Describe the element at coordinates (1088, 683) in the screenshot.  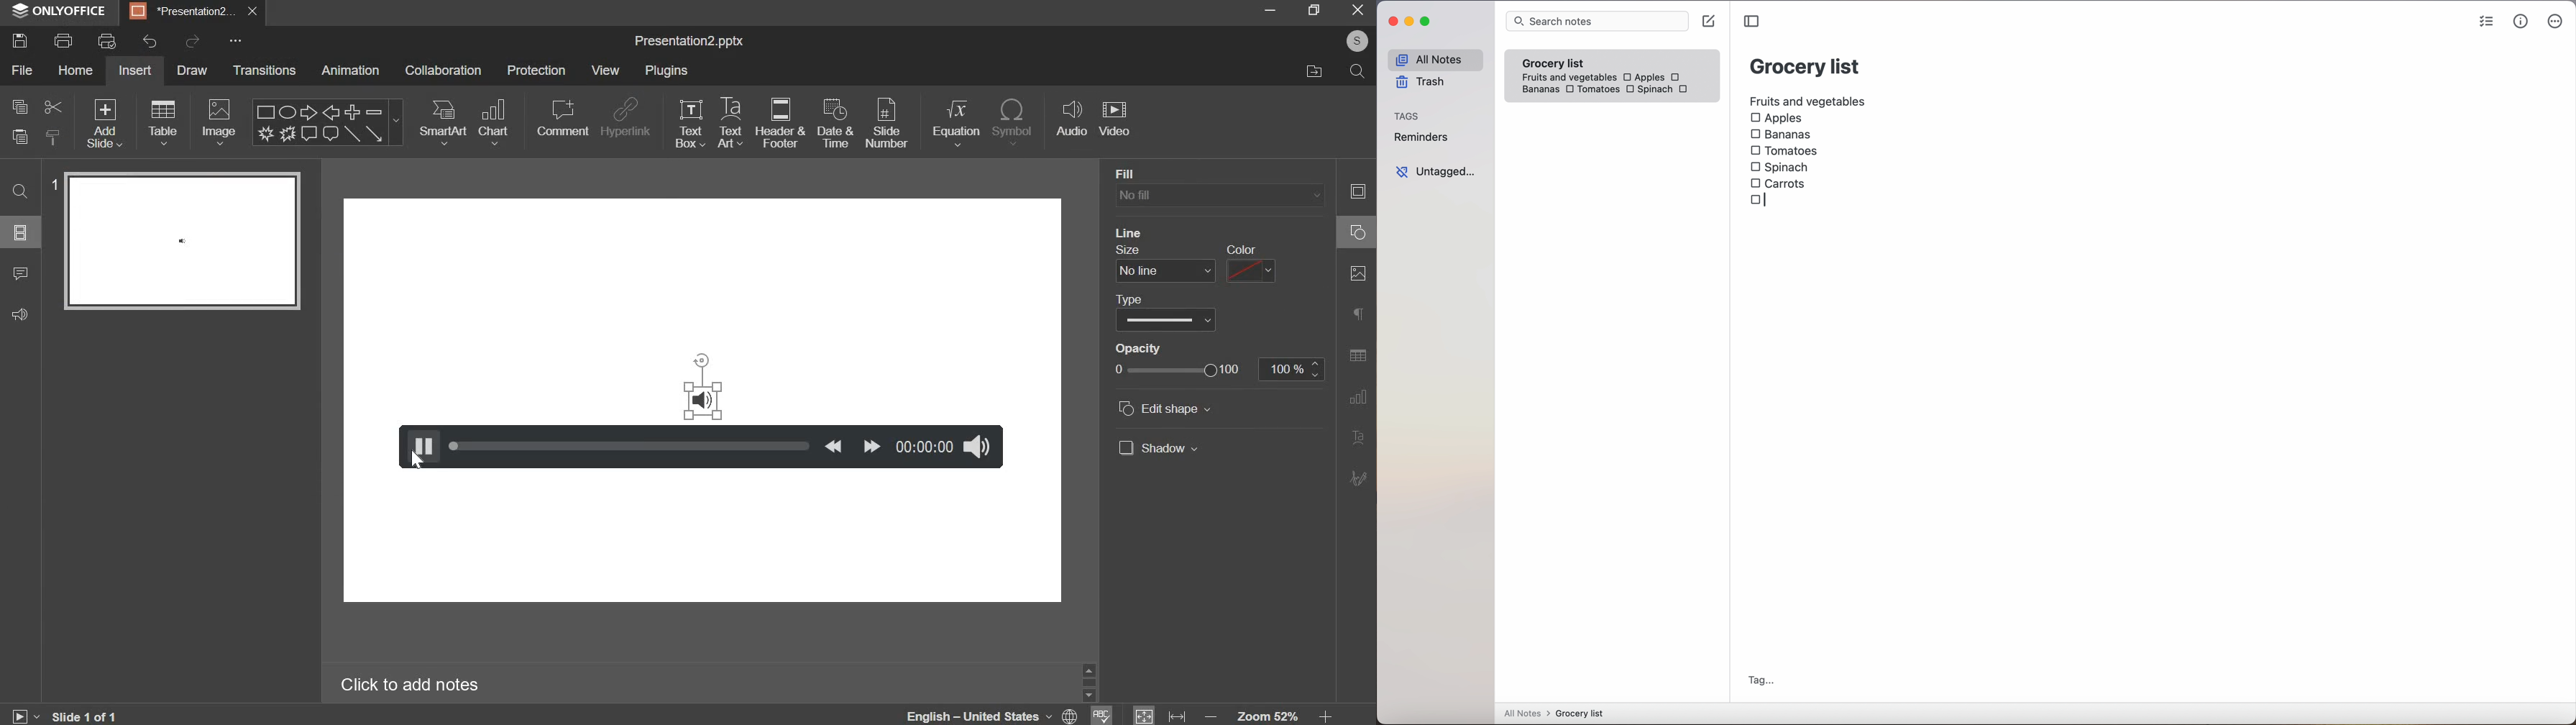
I see `scrollbar` at that location.